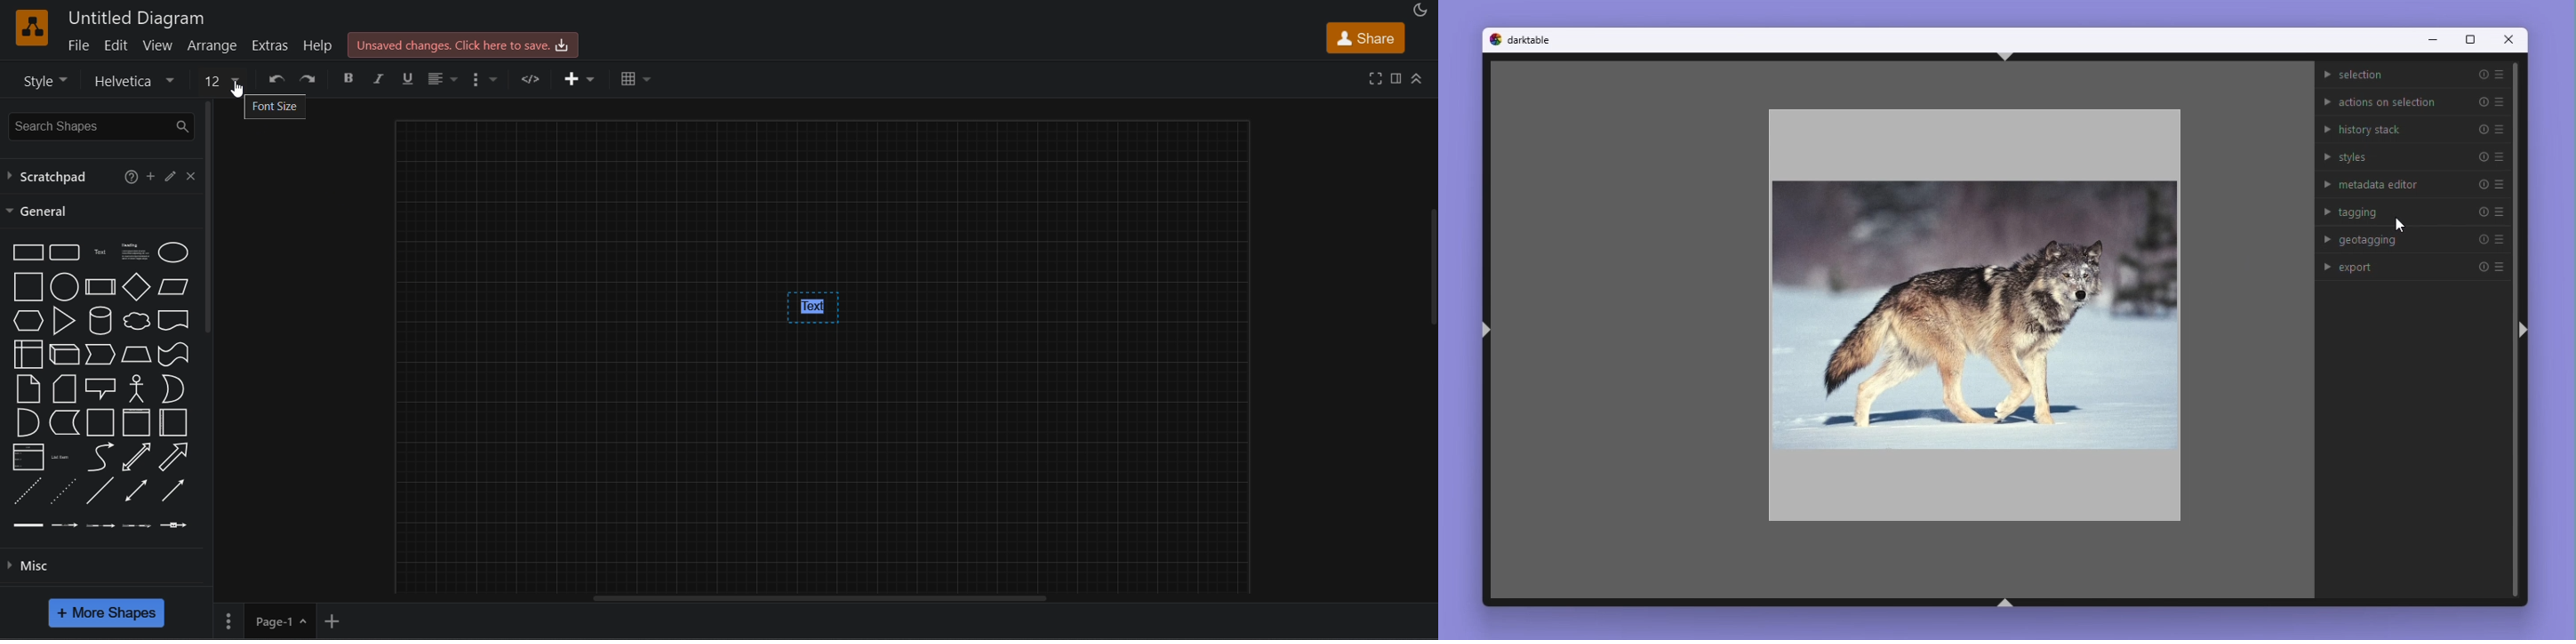 This screenshot has height=644, width=2576. What do you see at coordinates (137, 321) in the screenshot?
I see `Cloud` at bounding box center [137, 321].